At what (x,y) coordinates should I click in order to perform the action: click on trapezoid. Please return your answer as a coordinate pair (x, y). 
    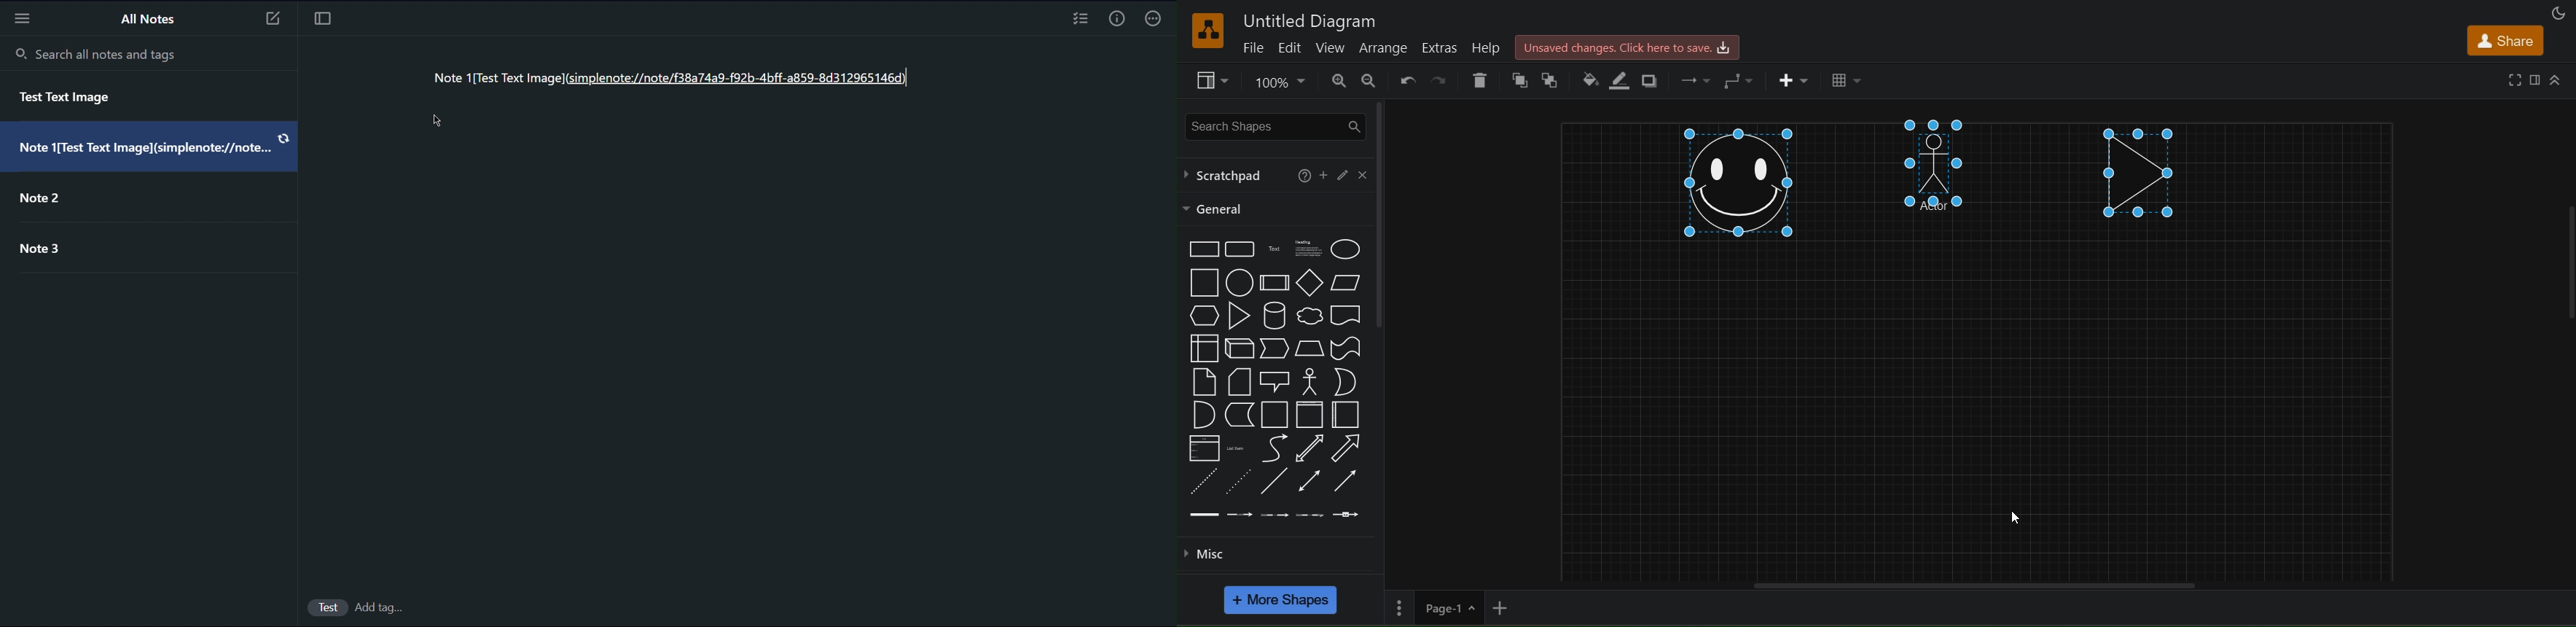
    Looking at the image, I should click on (1309, 348).